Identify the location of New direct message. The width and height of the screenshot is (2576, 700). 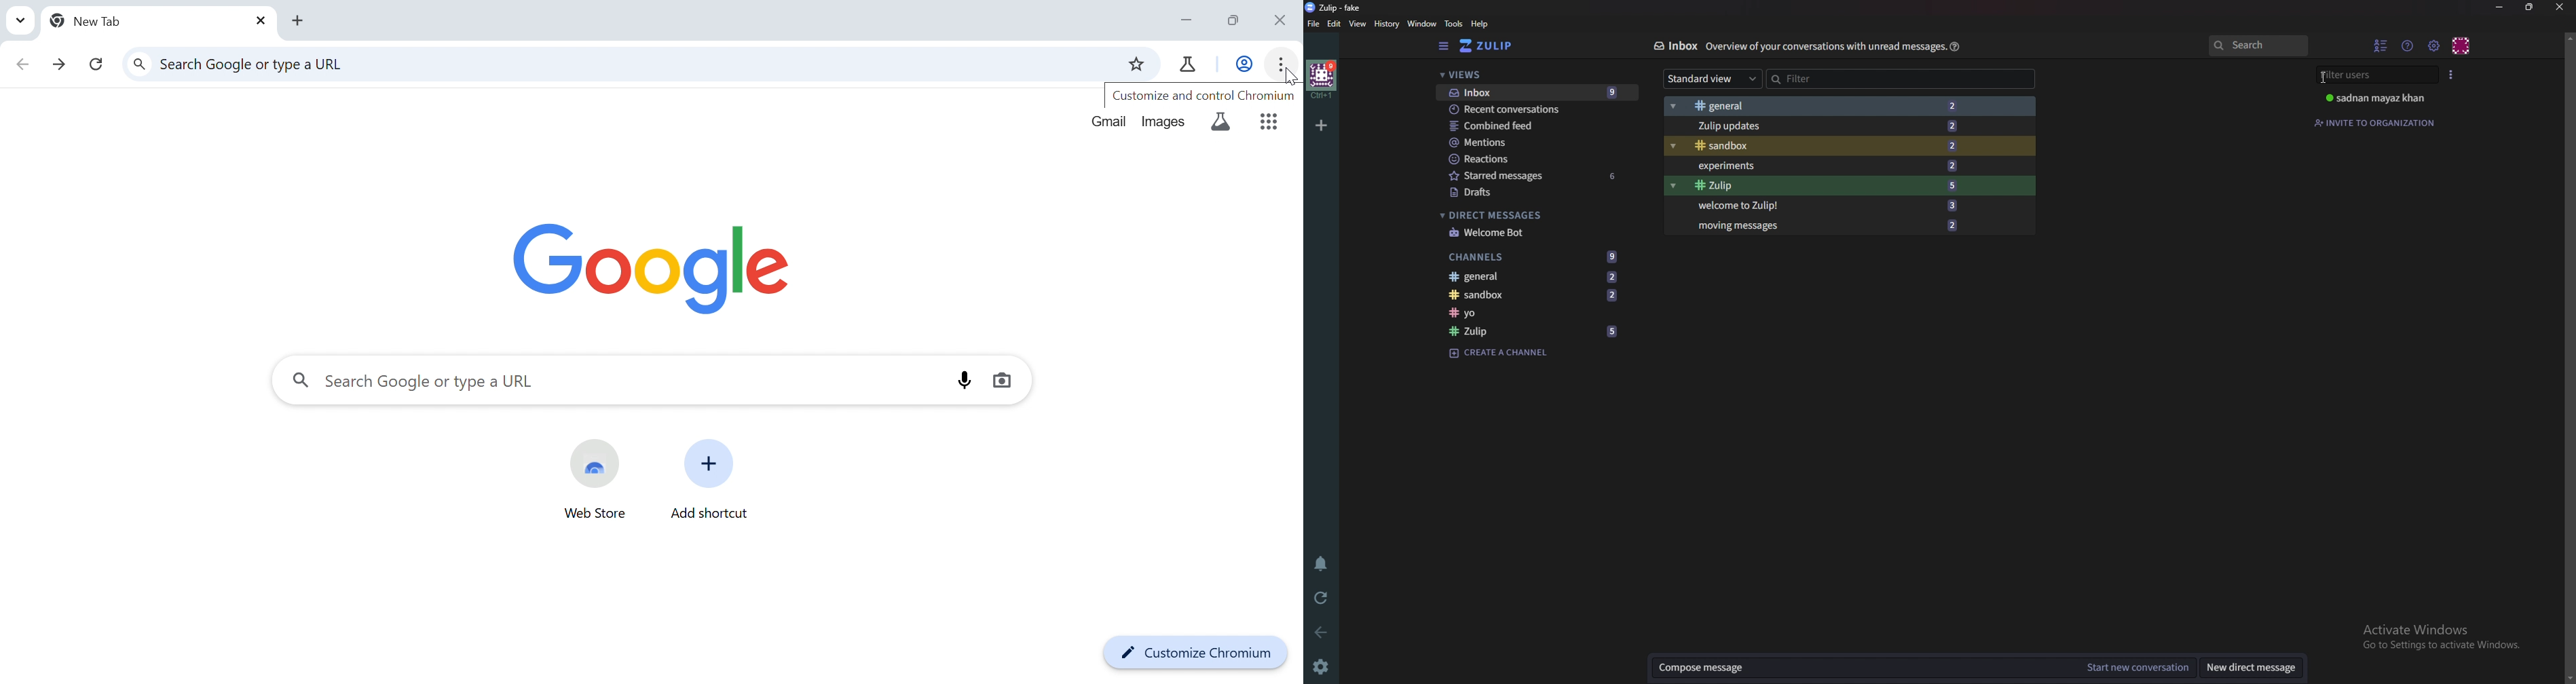
(2255, 668).